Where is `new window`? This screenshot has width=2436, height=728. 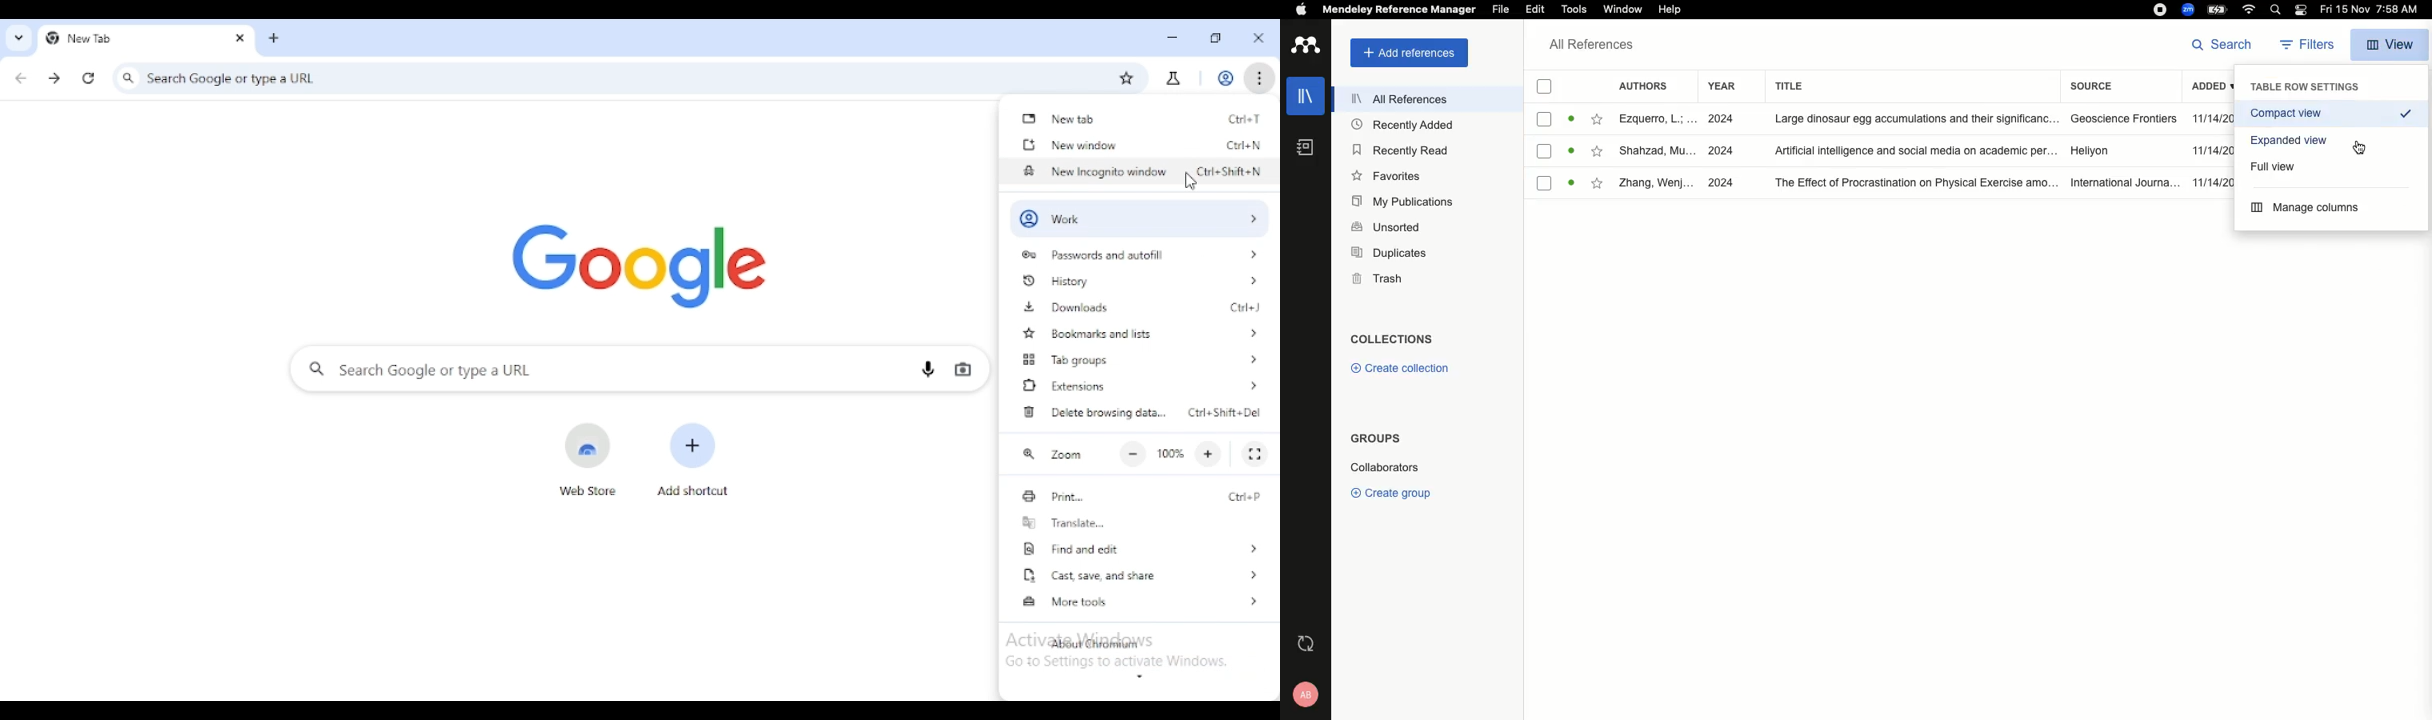 new window is located at coordinates (1069, 145).